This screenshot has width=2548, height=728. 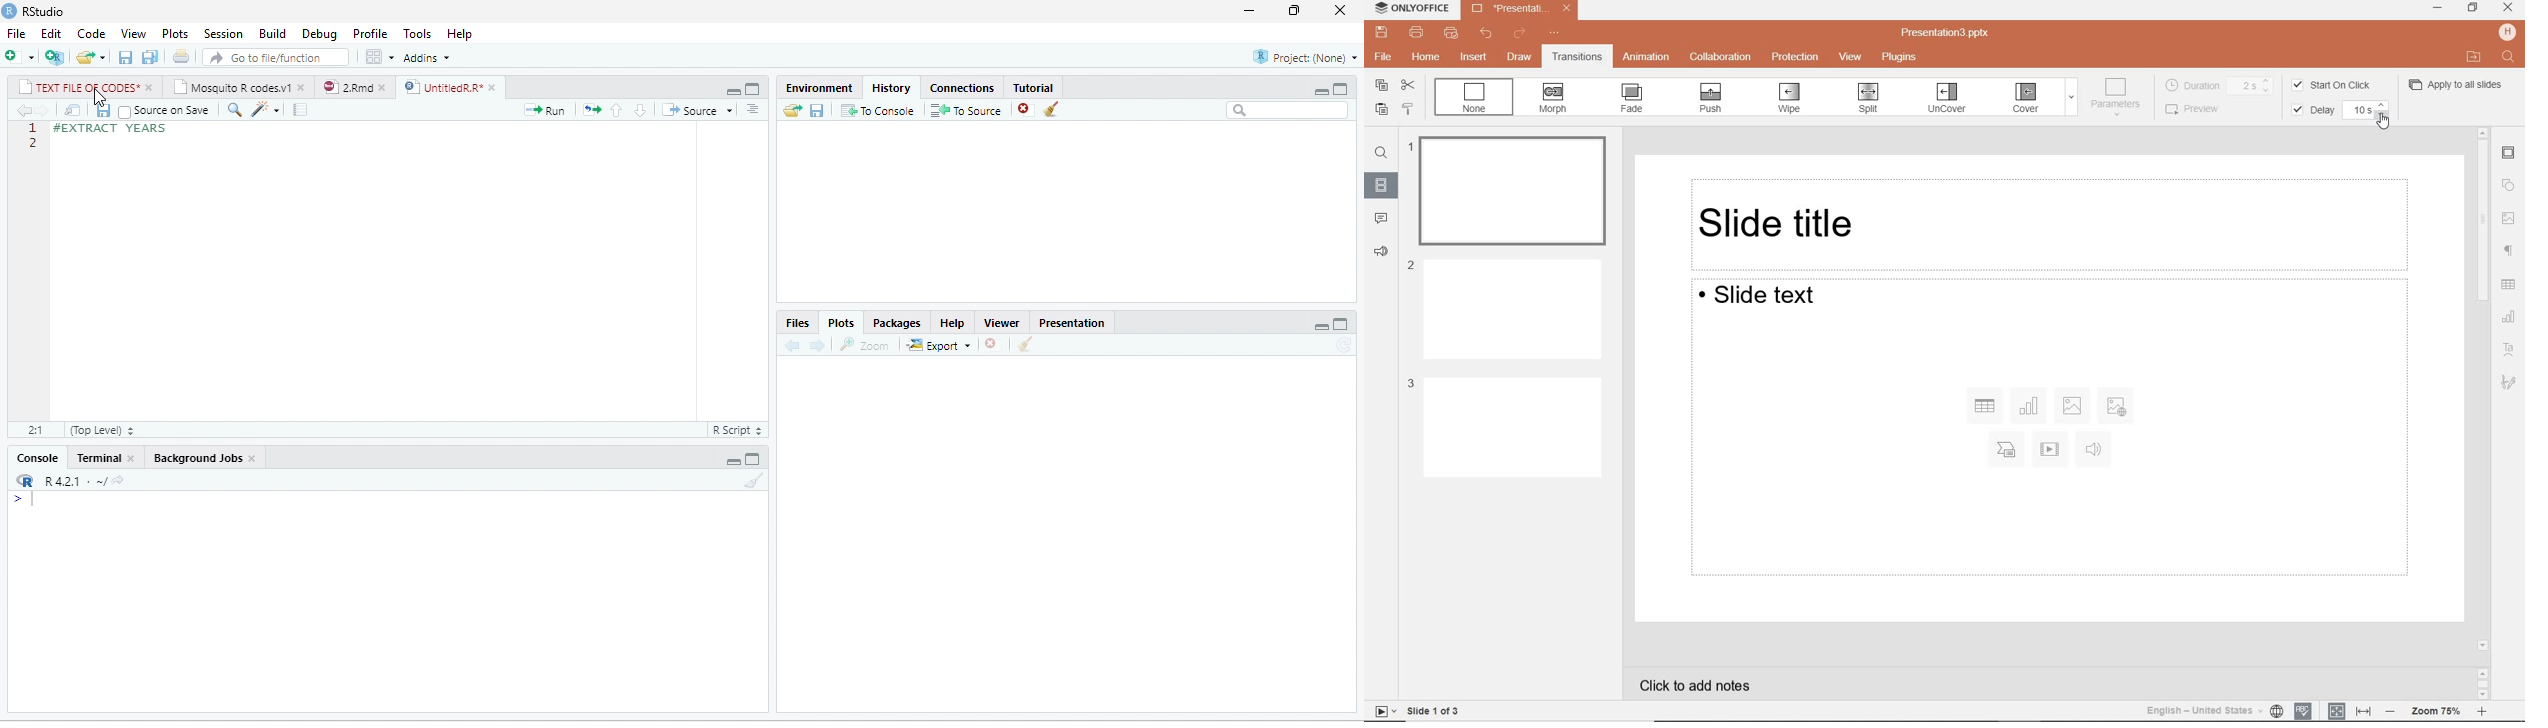 What do you see at coordinates (1504, 307) in the screenshot?
I see `Slide 2` at bounding box center [1504, 307].